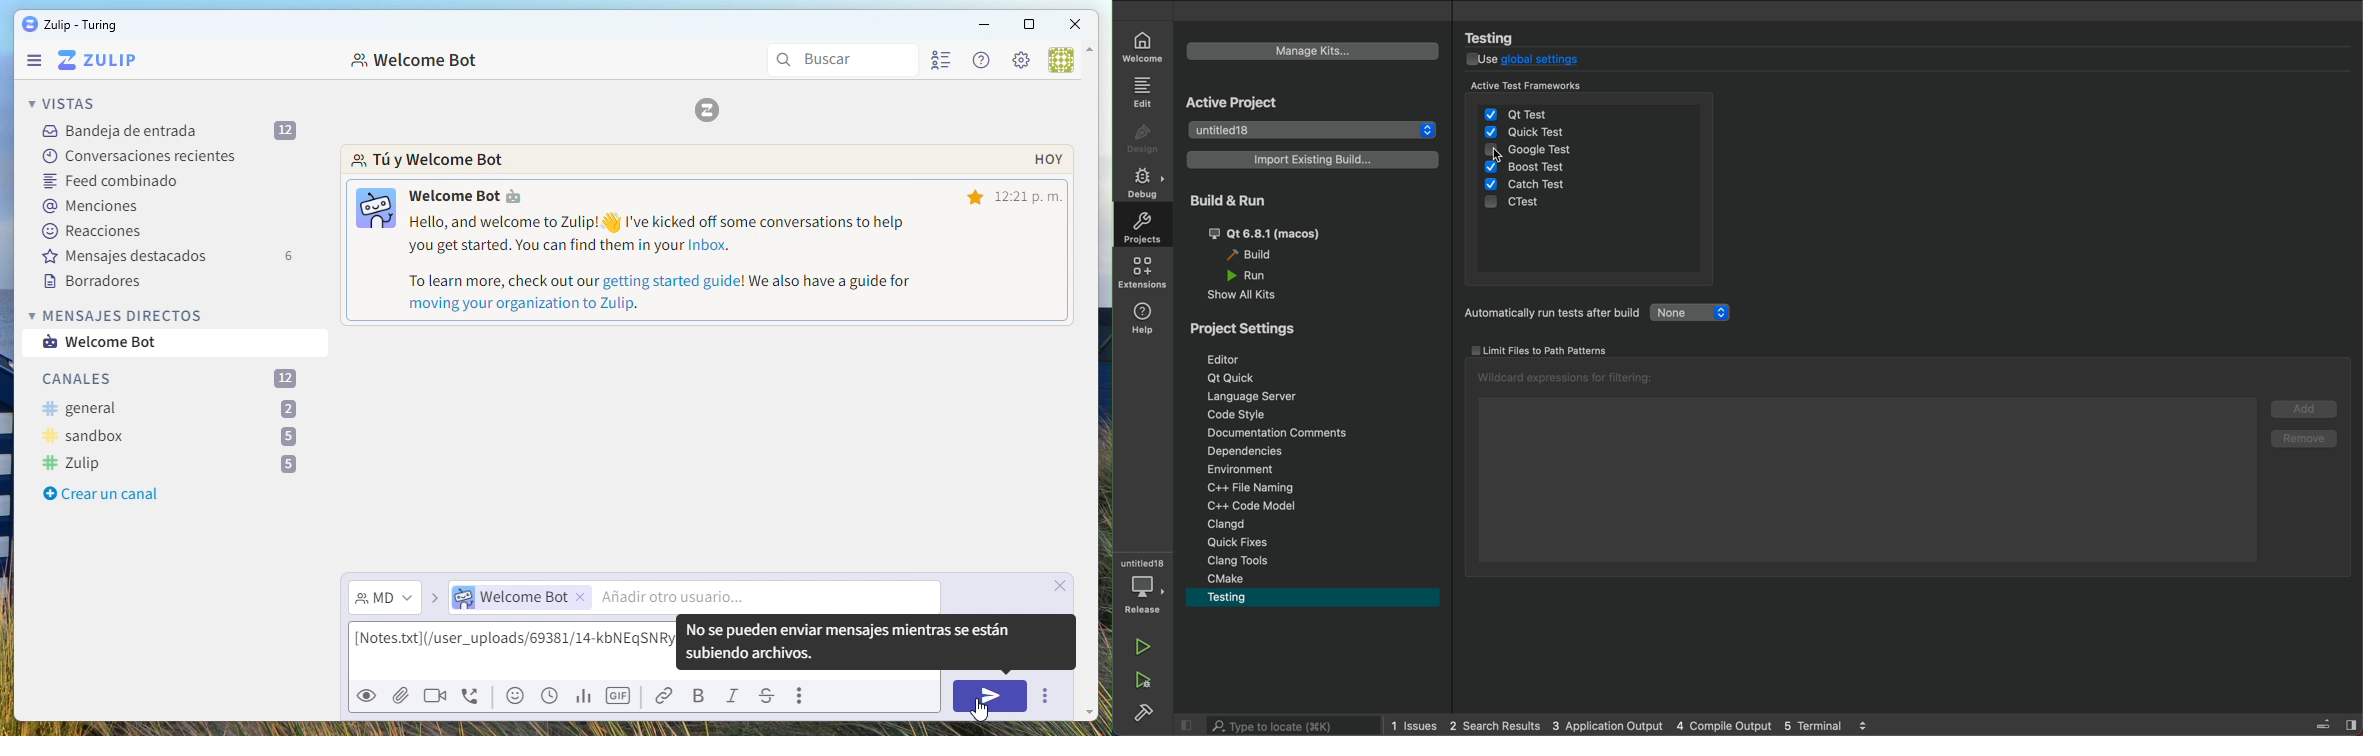 This screenshot has width=2380, height=756. What do you see at coordinates (1532, 62) in the screenshot?
I see `disable global settings` at bounding box center [1532, 62].